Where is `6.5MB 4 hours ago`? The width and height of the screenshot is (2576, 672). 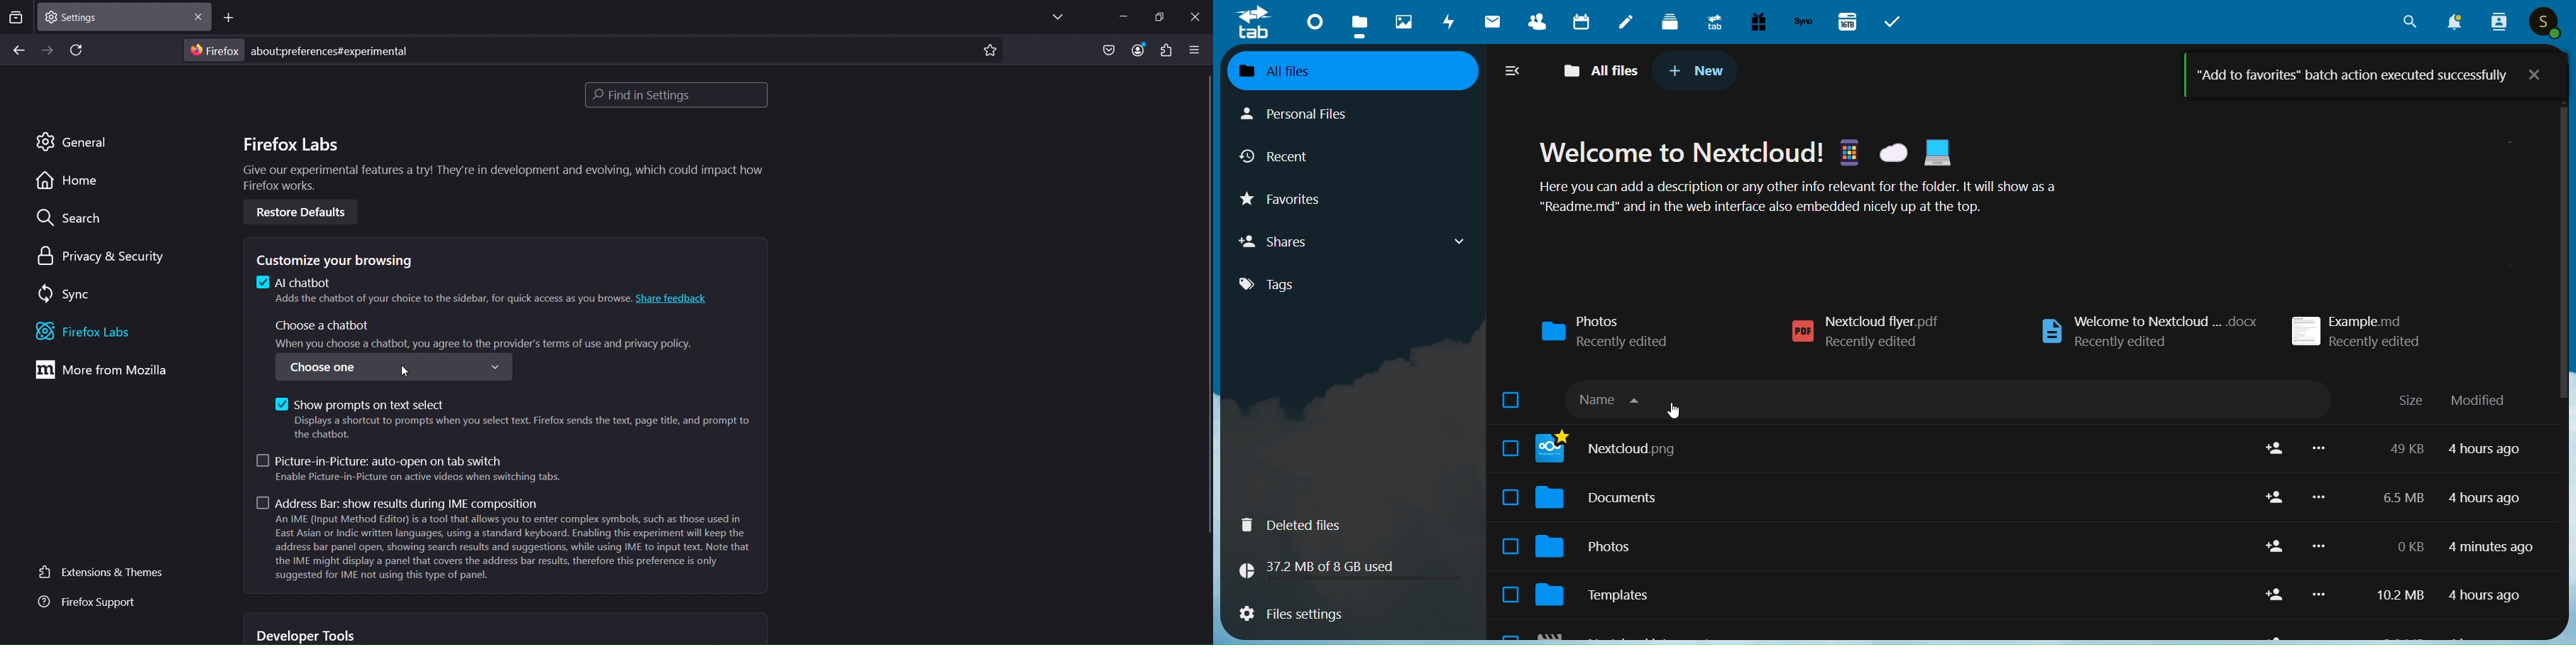
6.5MB 4 hours ago is located at coordinates (2453, 499).